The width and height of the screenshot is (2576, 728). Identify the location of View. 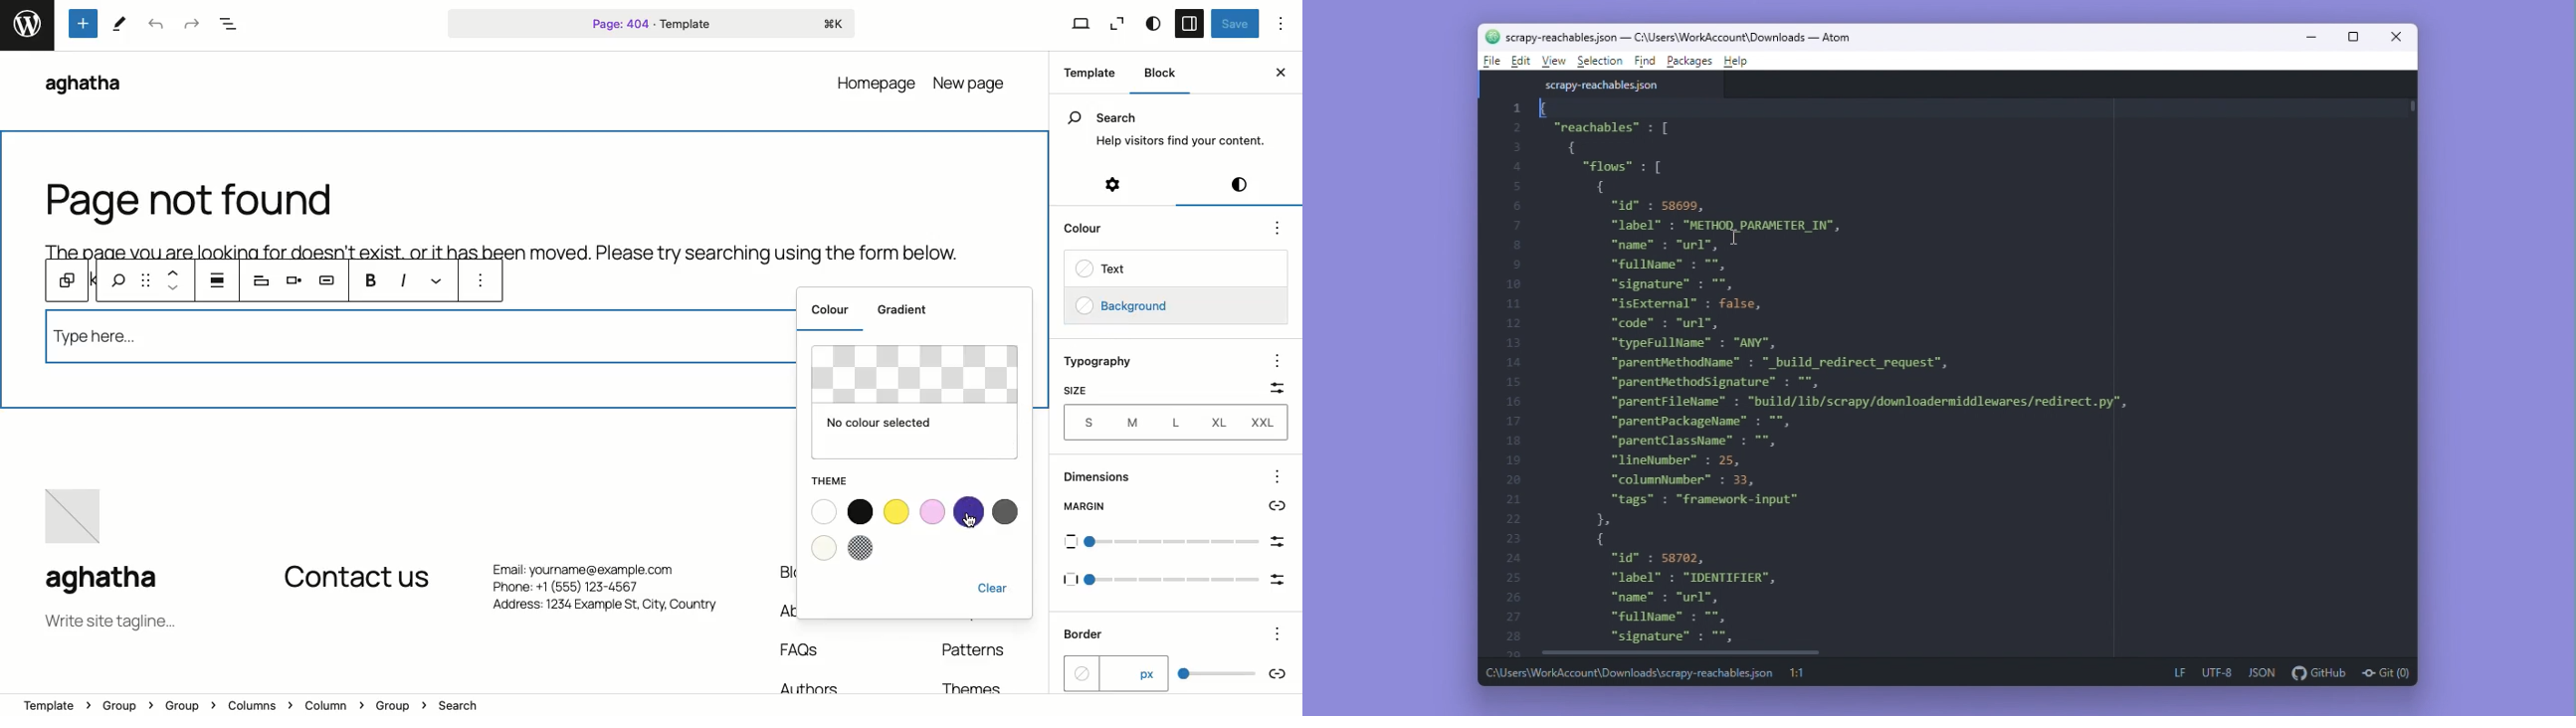
(1071, 23).